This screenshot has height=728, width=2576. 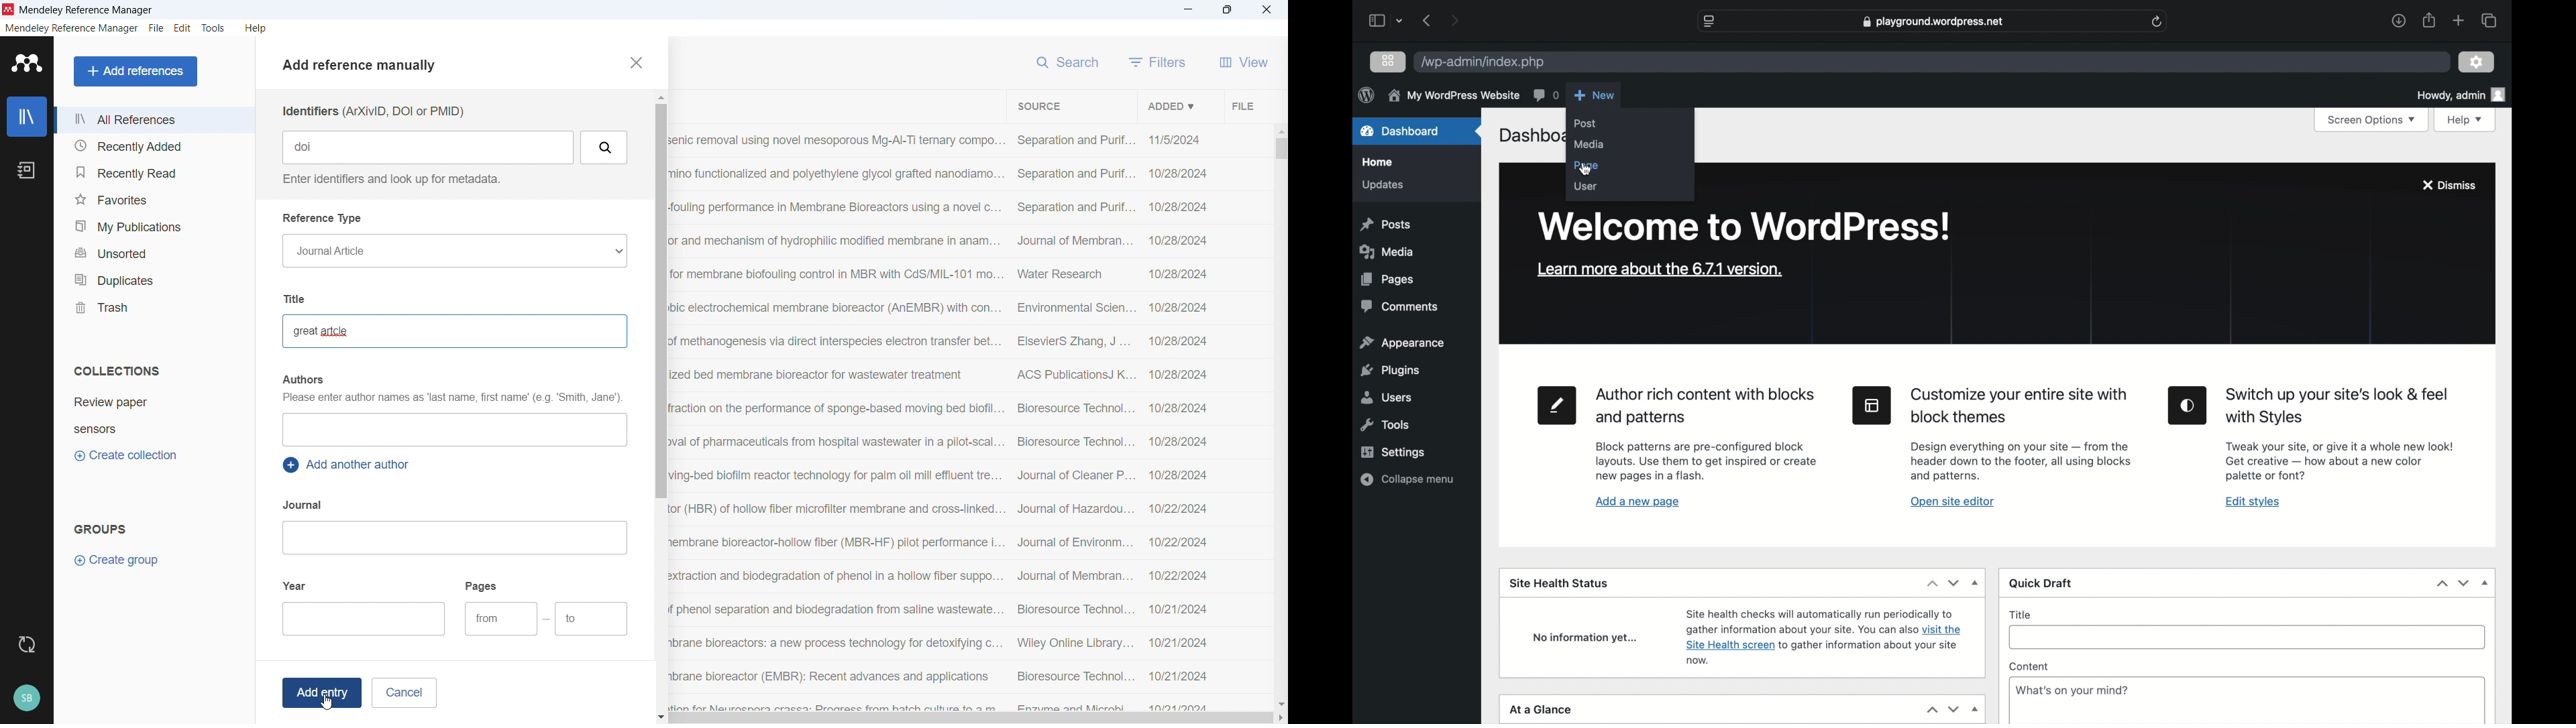 I want to click on page, so click(x=1587, y=166).